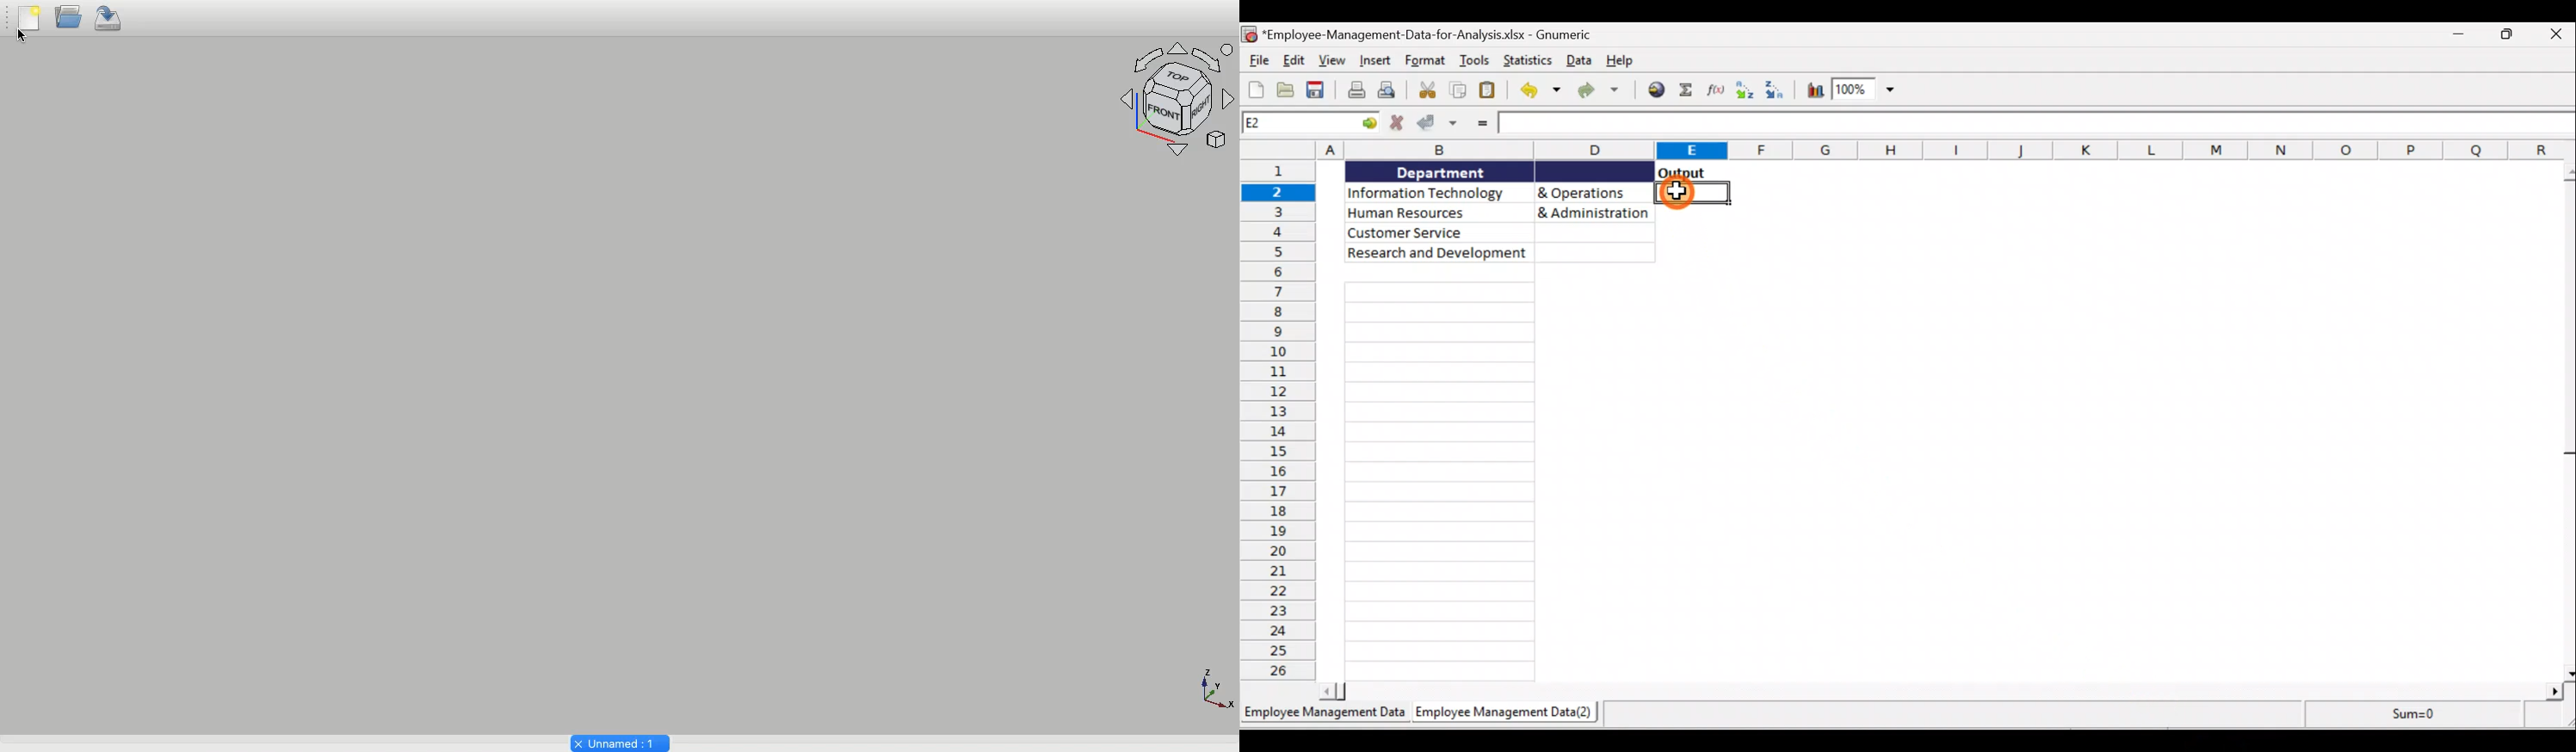 Image resolution: width=2576 pixels, height=756 pixels. What do you see at coordinates (67, 21) in the screenshot?
I see `Open` at bounding box center [67, 21].